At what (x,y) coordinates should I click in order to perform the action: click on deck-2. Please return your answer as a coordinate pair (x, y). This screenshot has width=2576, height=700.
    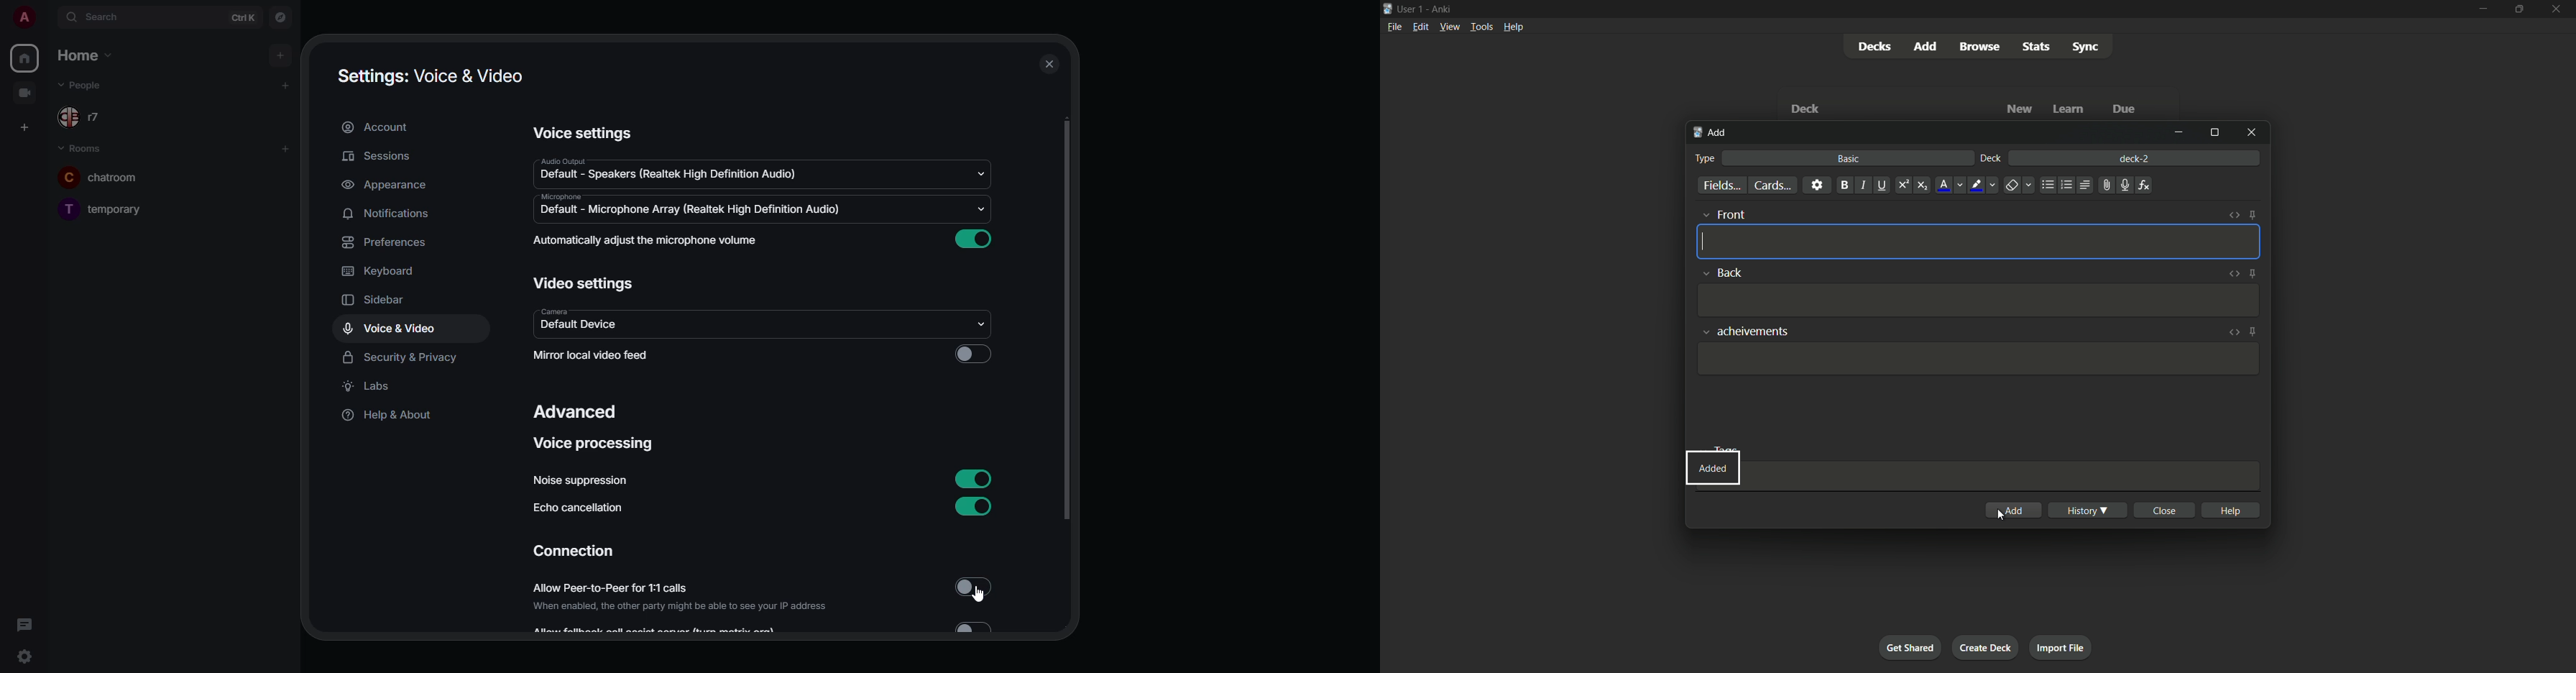
    Looking at the image, I should click on (2136, 158).